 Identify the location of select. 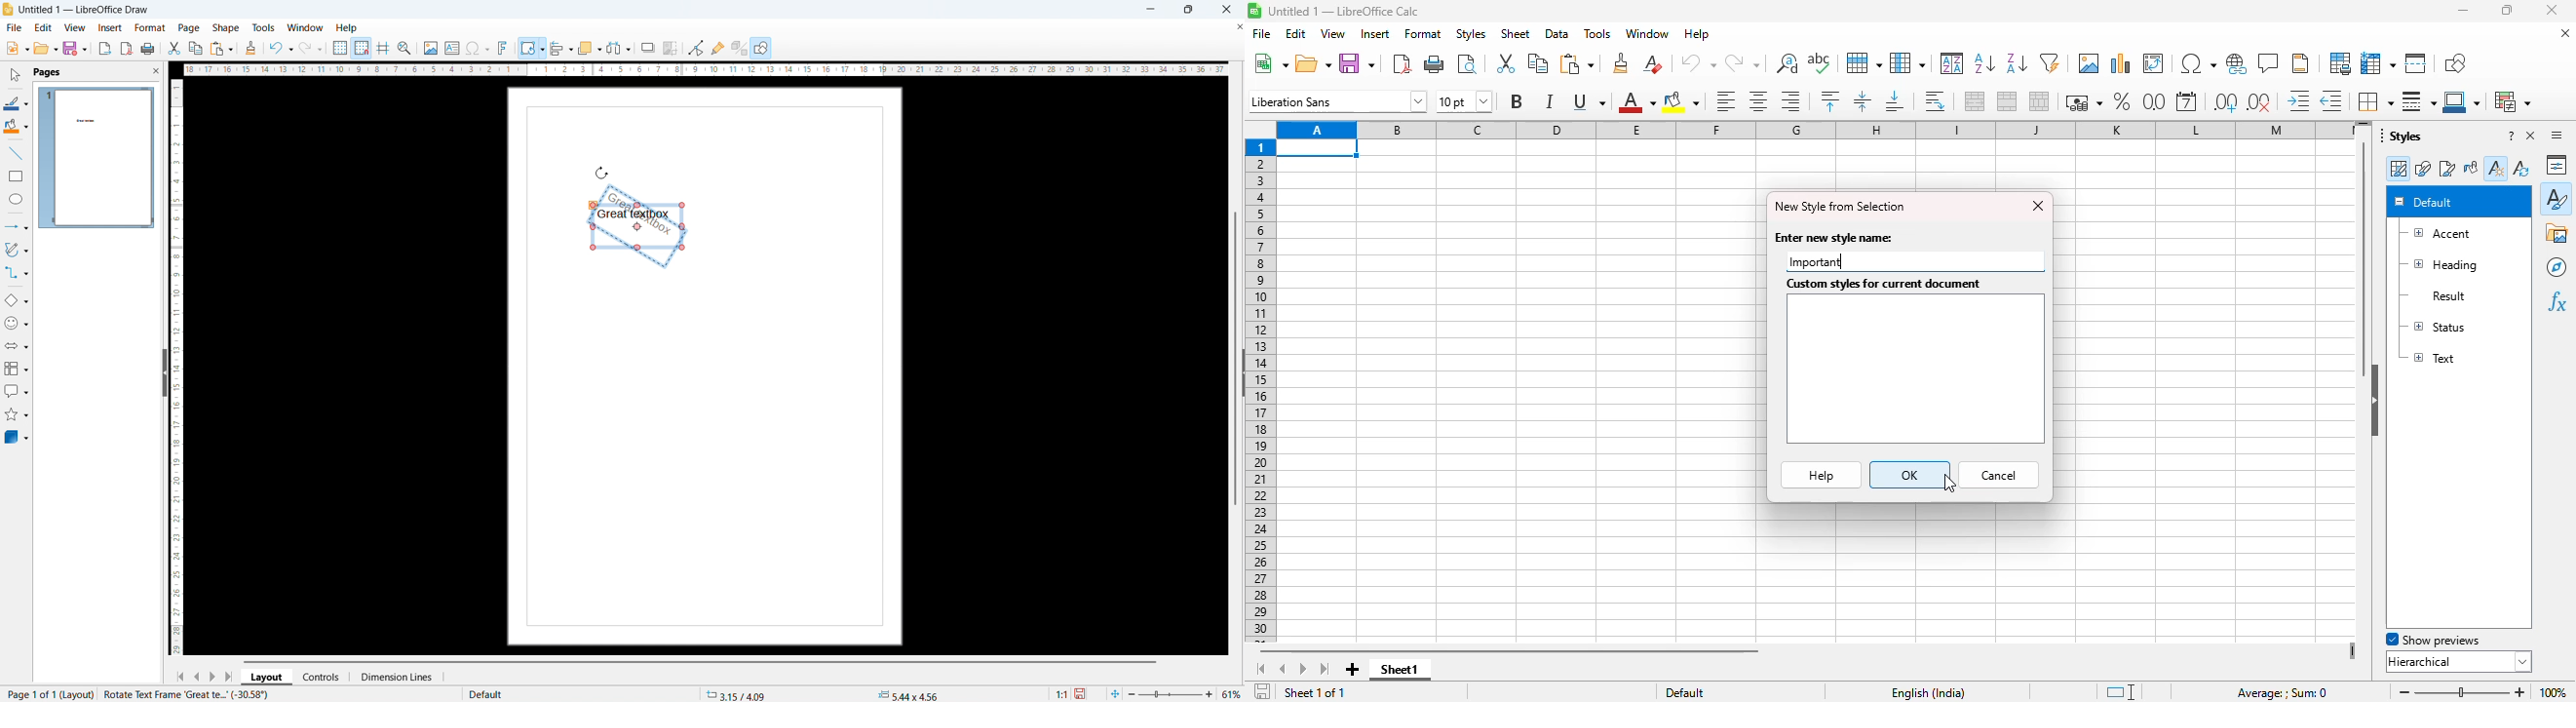
(16, 75).